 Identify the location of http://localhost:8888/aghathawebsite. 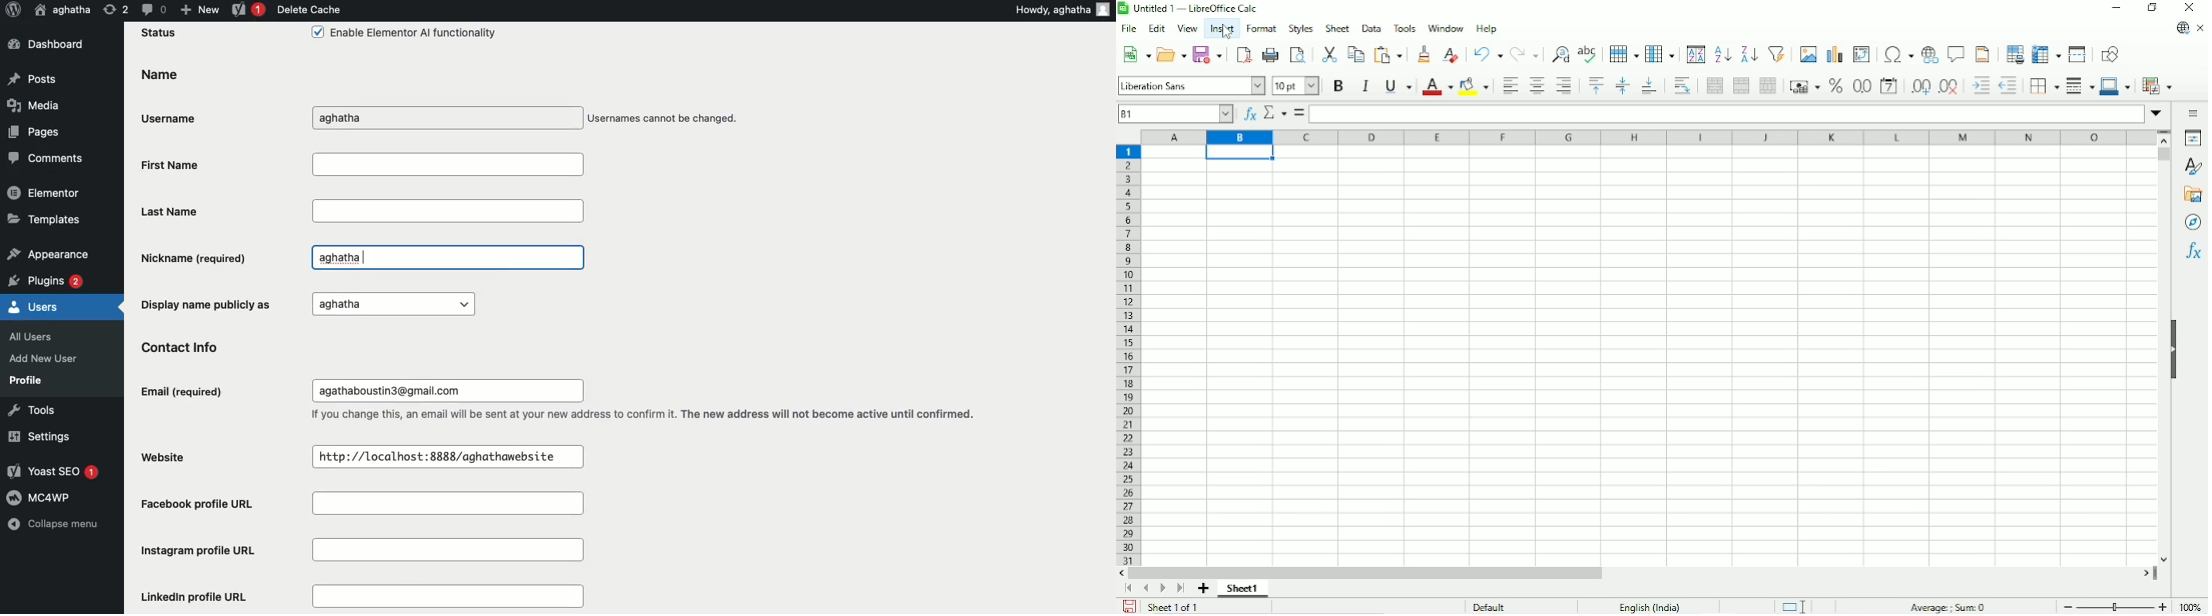
(440, 456).